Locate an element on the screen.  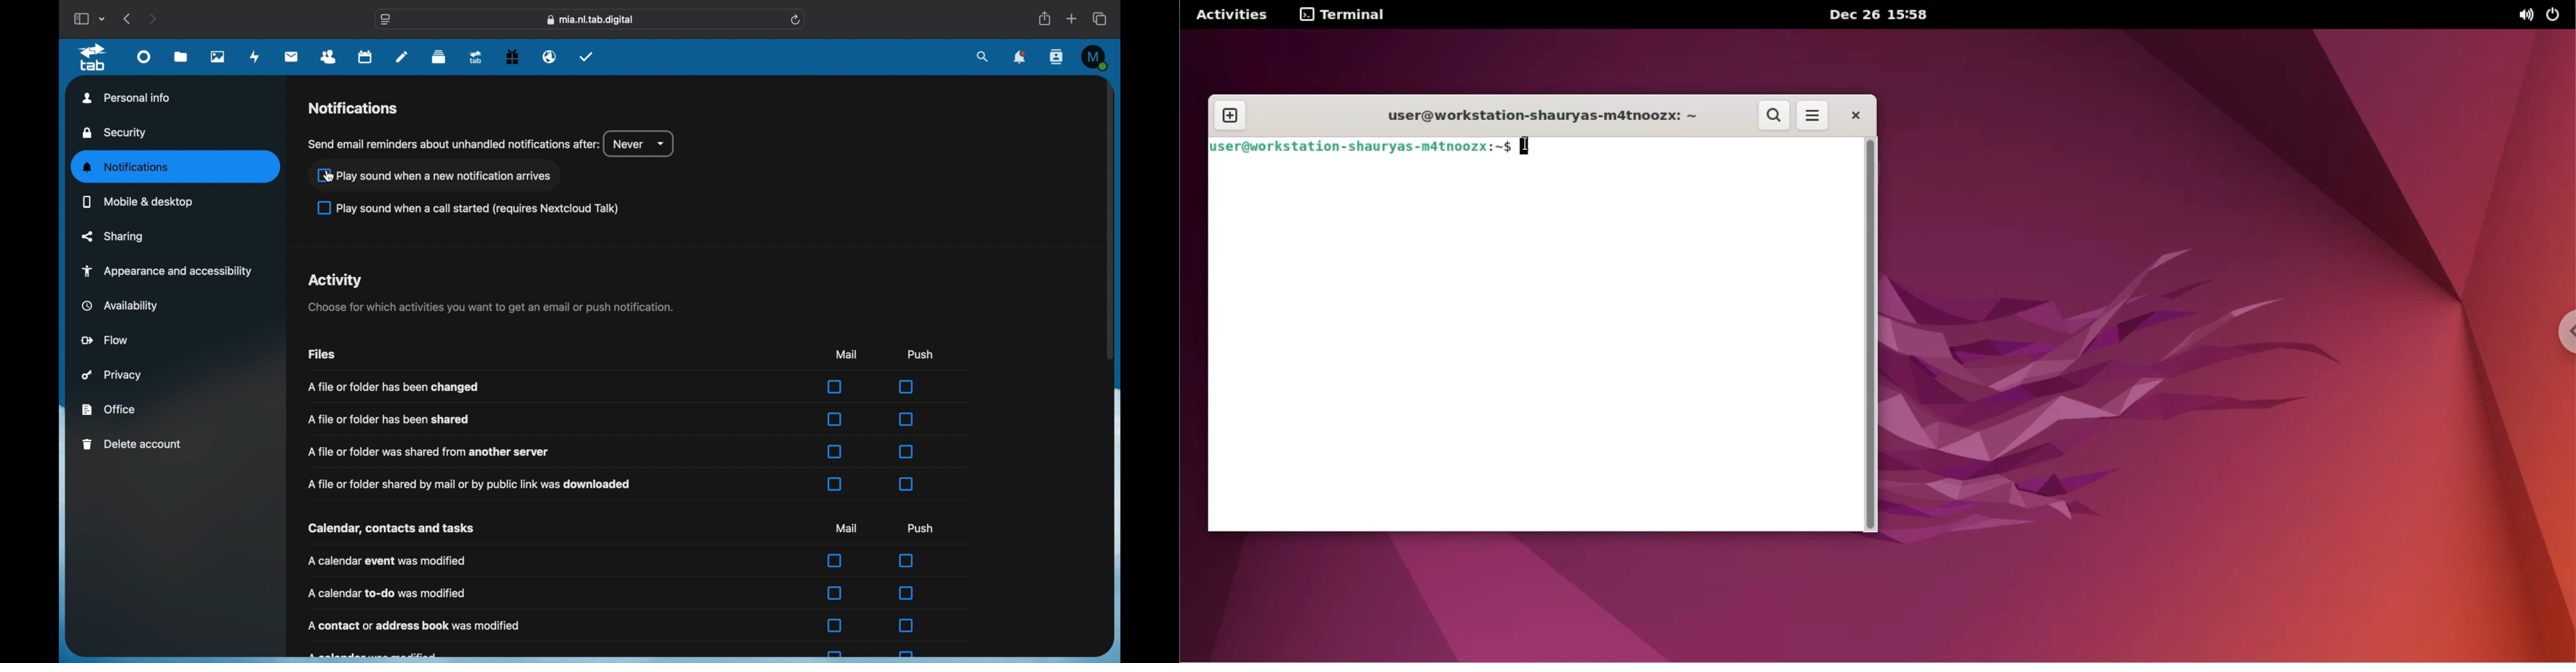
notifications is located at coordinates (126, 168).